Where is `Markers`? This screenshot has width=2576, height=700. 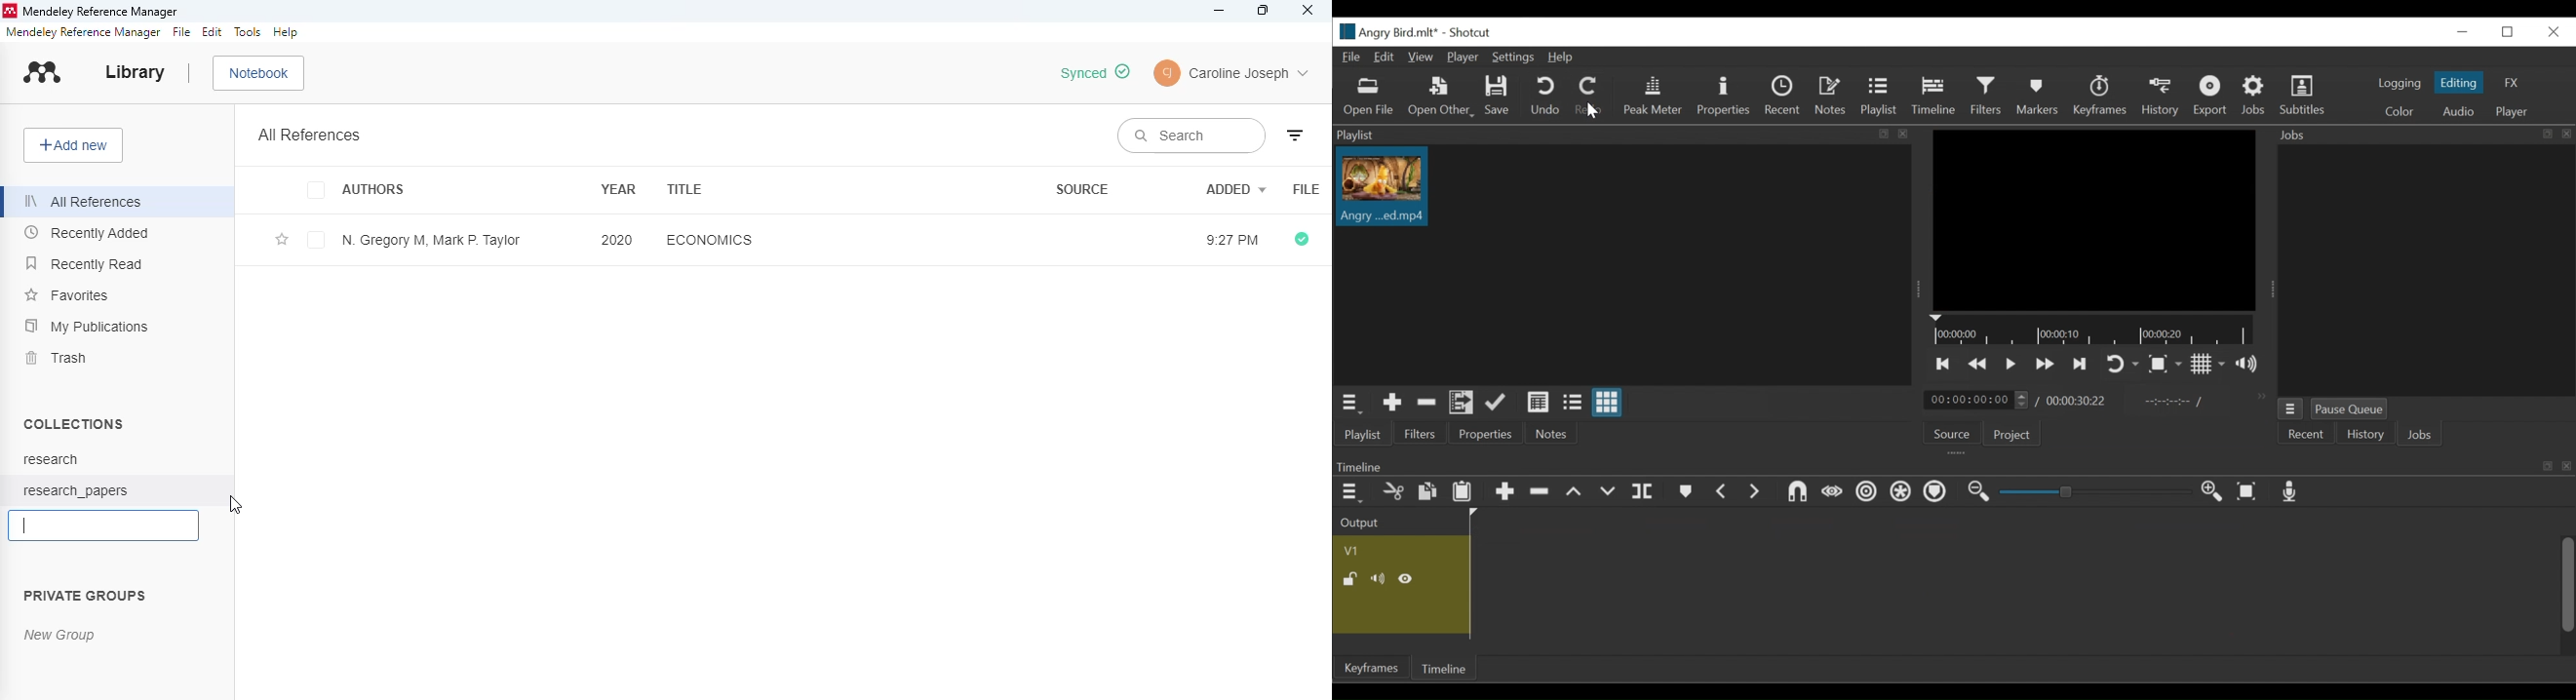
Markers is located at coordinates (1684, 492).